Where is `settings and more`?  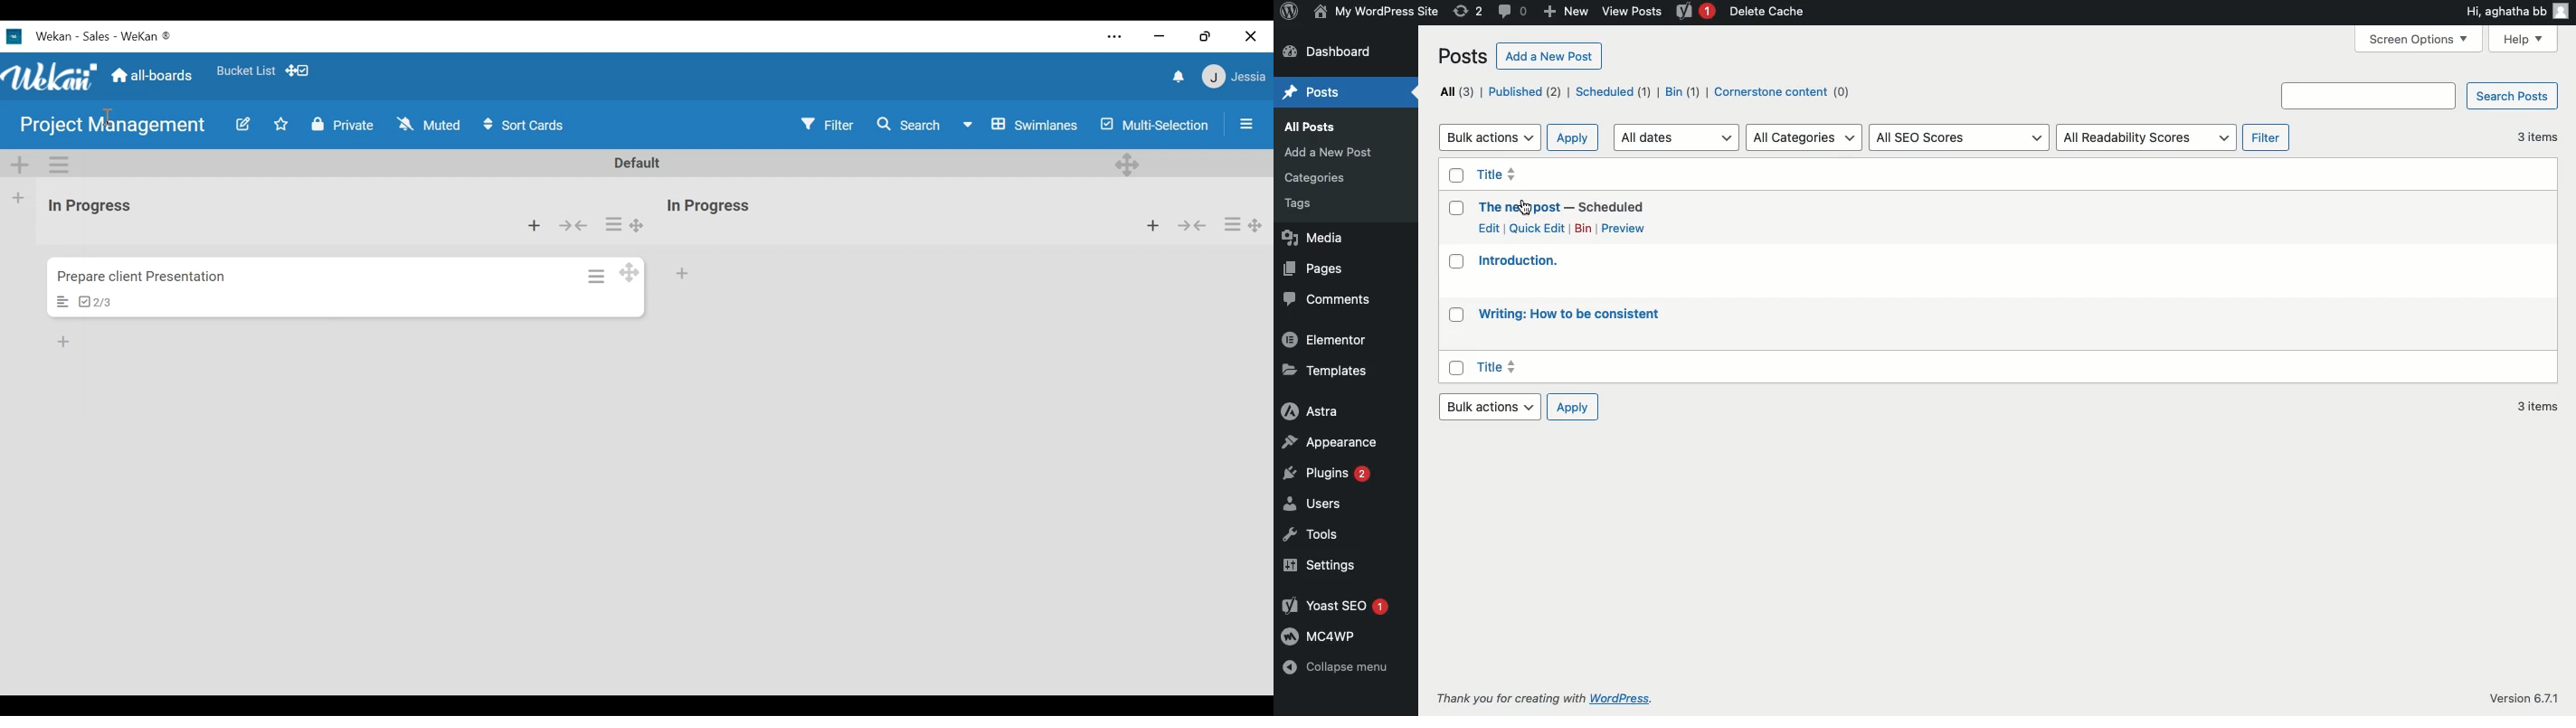 settings and more is located at coordinates (1113, 37).